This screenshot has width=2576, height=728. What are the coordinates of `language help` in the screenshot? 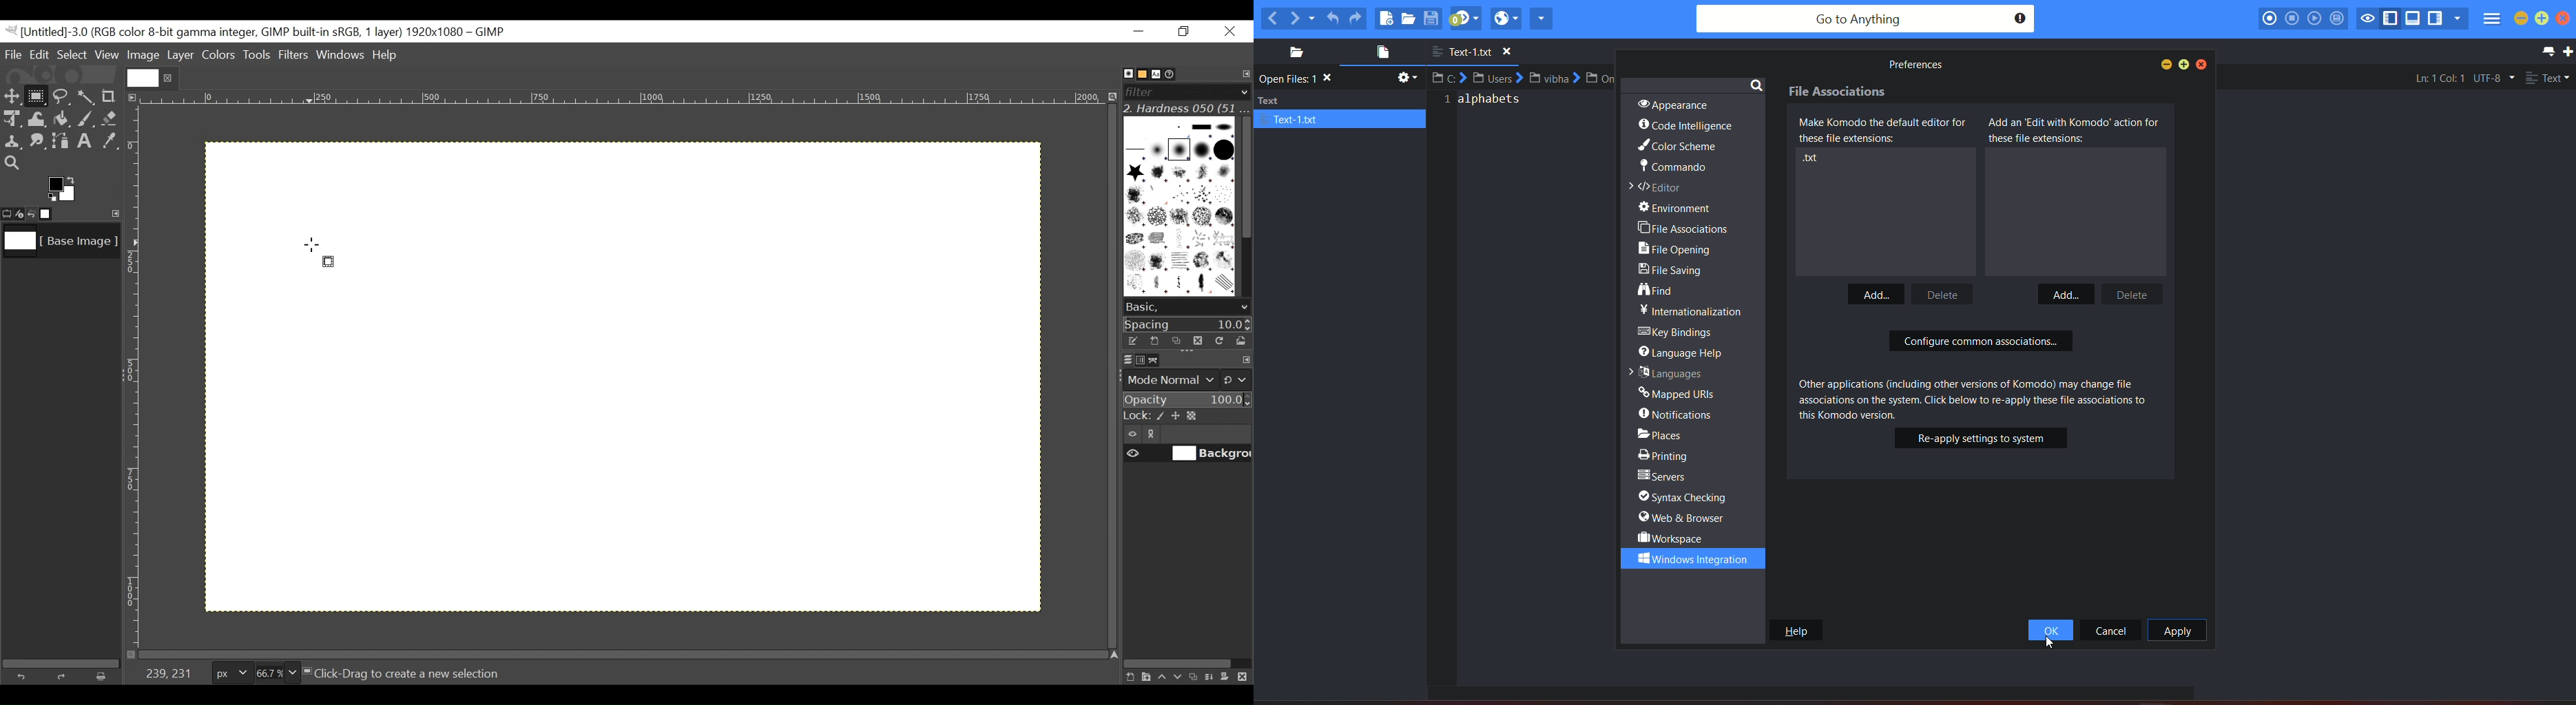 It's located at (1685, 351).